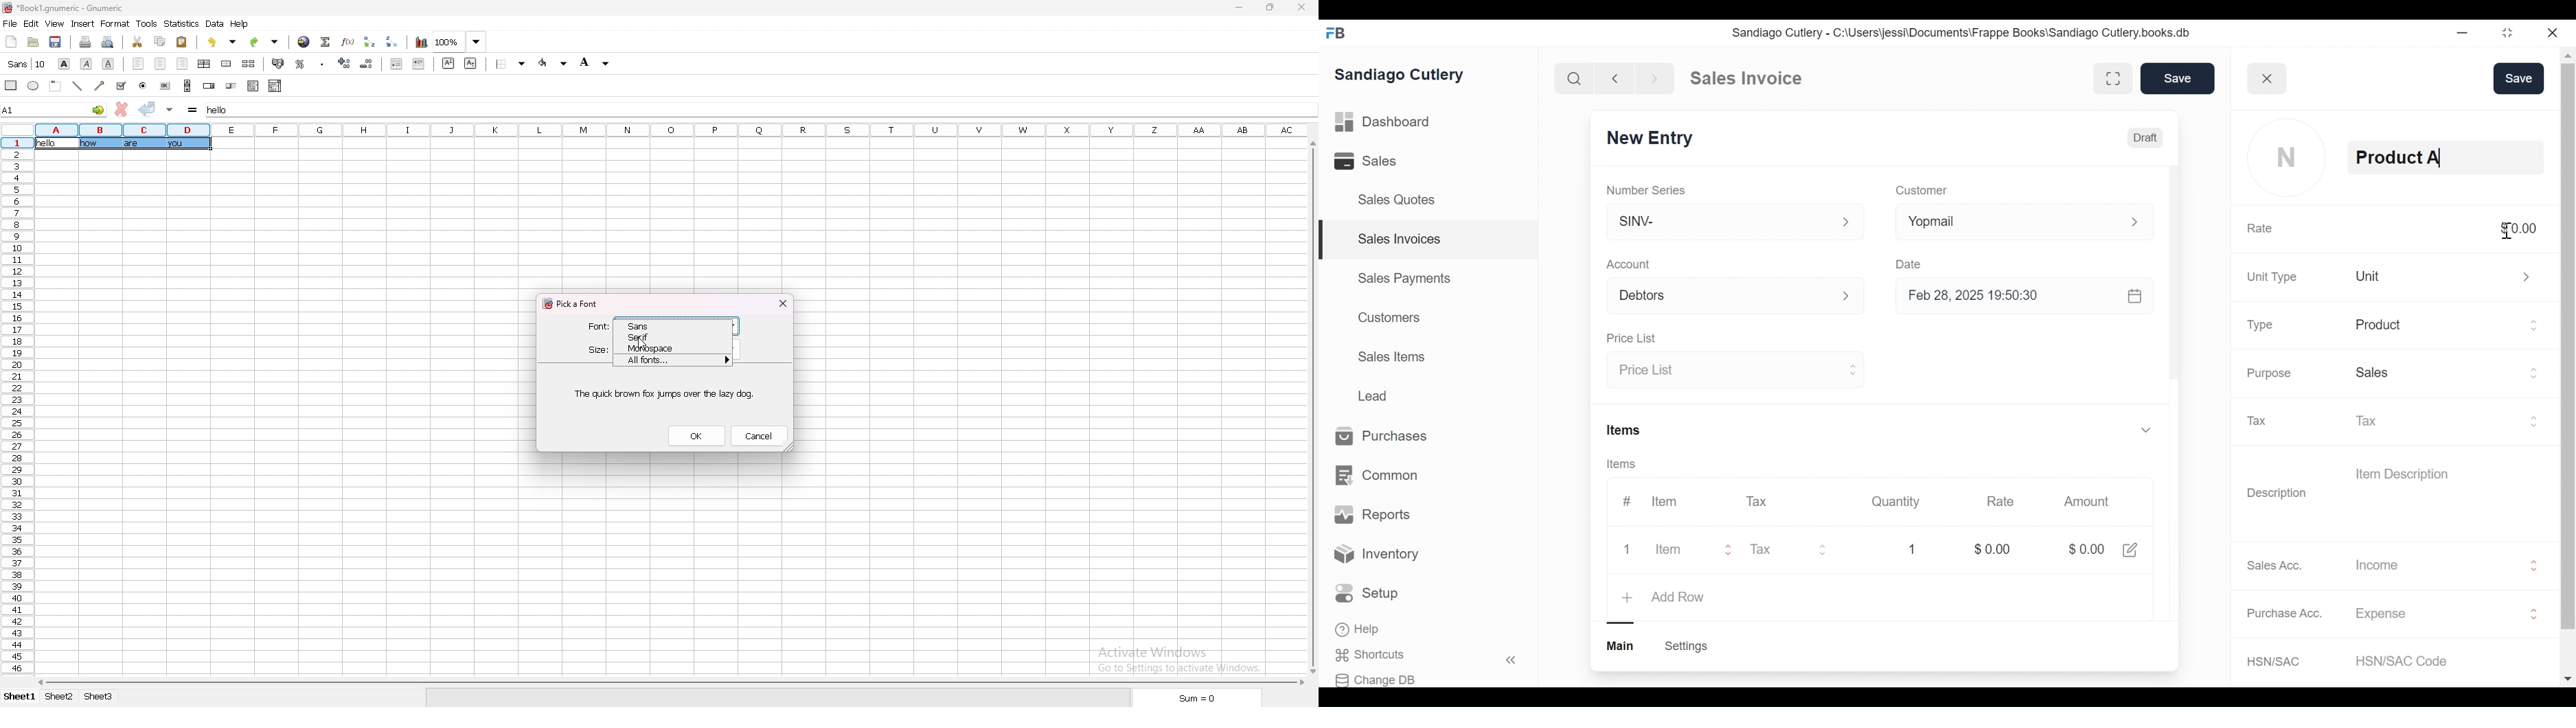  What do you see at coordinates (1631, 337) in the screenshot?
I see `Price List` at bounding box center [1631, 337].